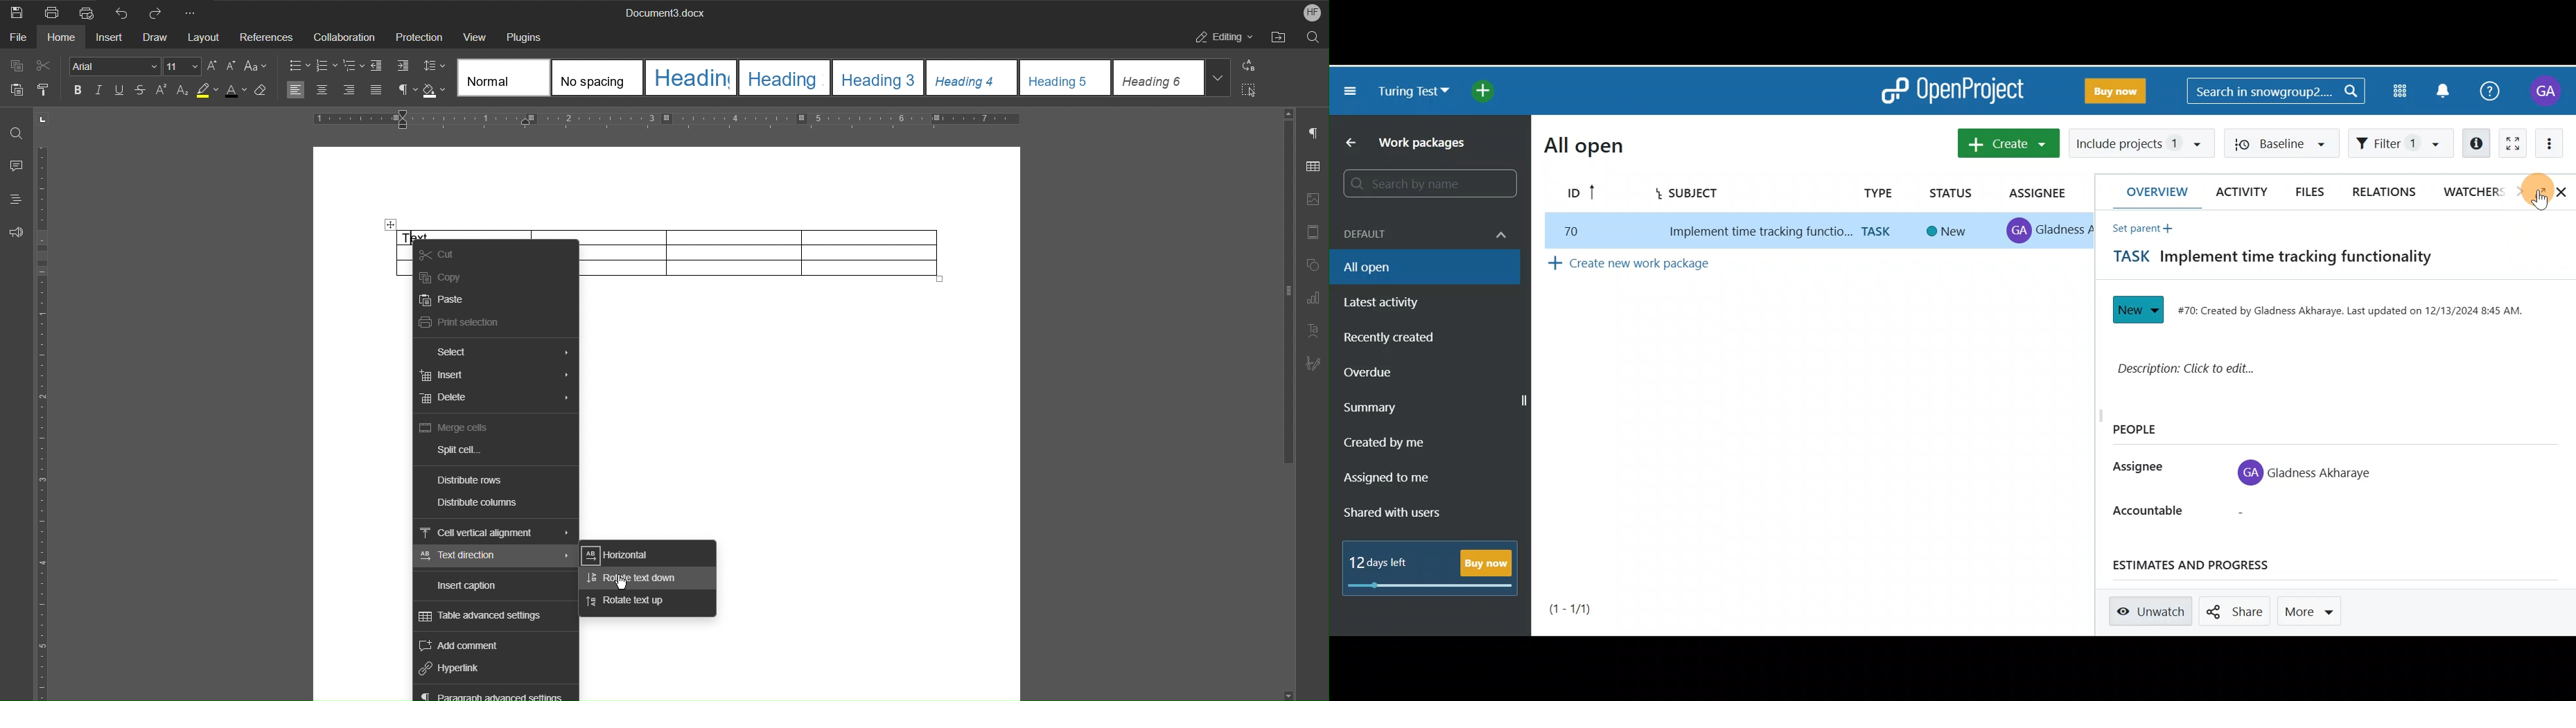 This screenshot has width=2576, height=728. What do you see at coordinates (2113, 88) in the screenshot?
I see `Buy Now` at bounding box center [2113, 88].